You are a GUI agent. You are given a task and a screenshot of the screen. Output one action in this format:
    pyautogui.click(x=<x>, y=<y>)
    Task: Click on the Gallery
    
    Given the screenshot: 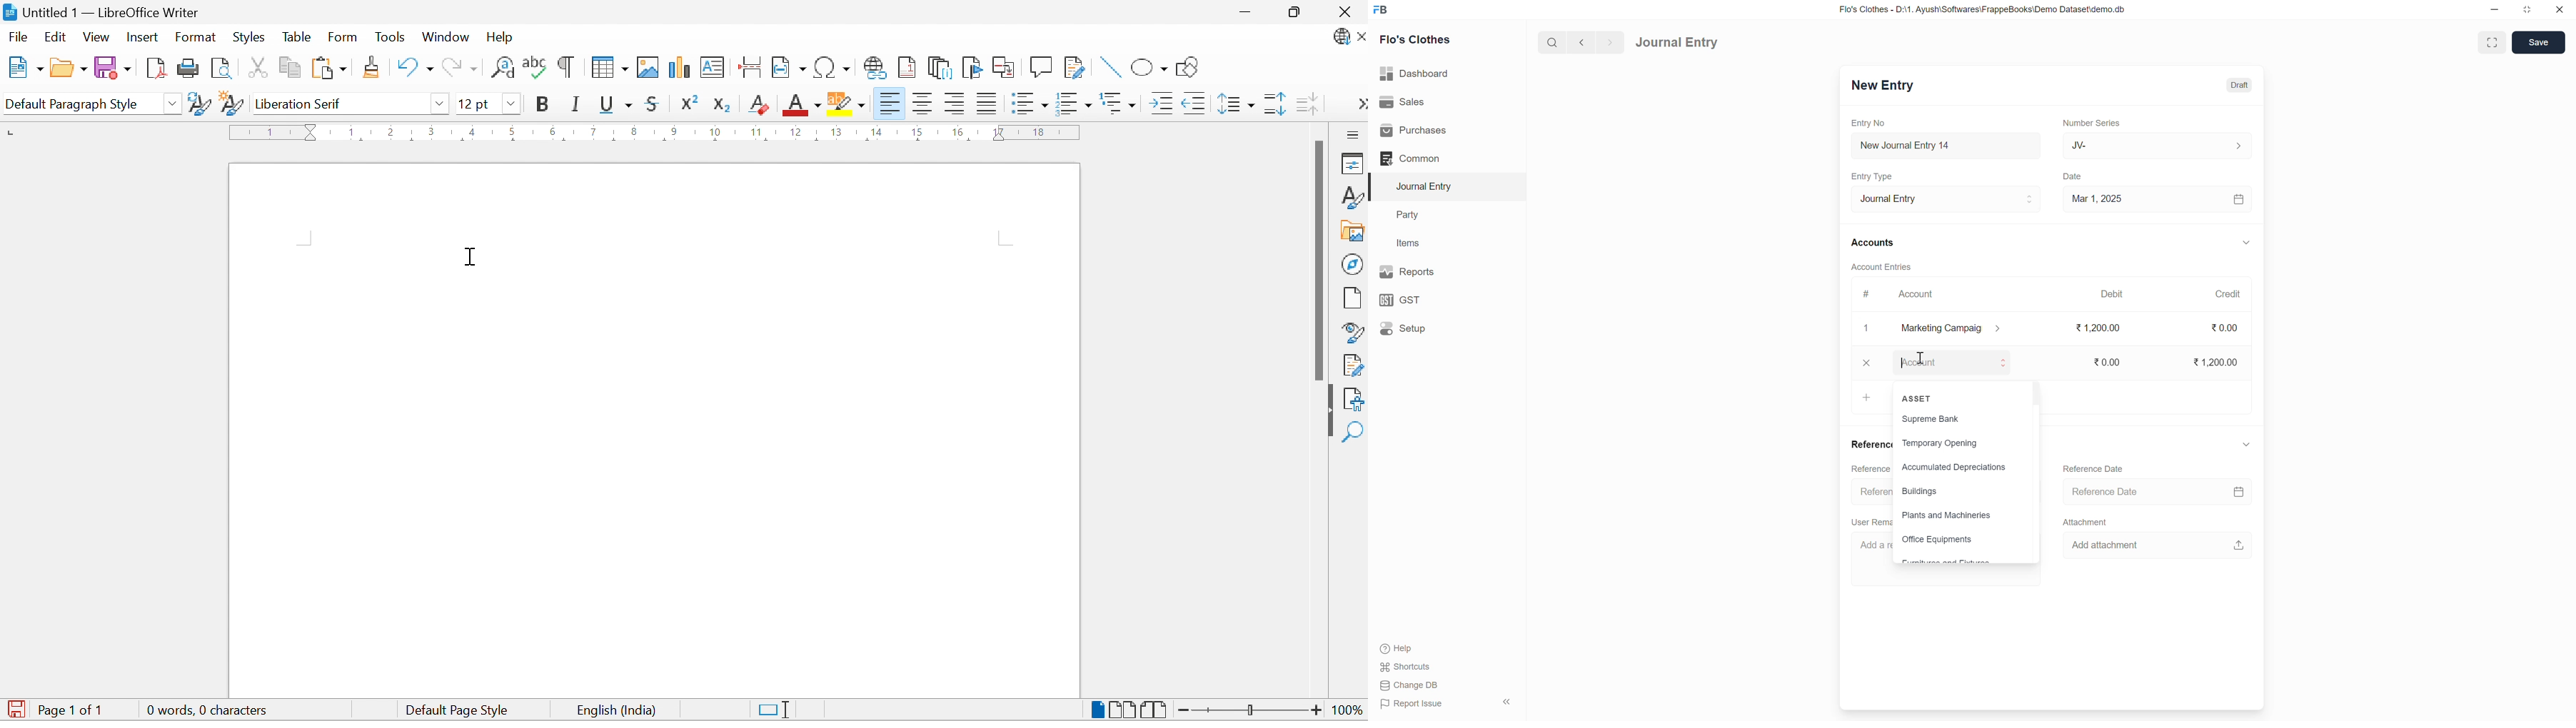 What is the action you would take?
    pyautogui.click(x=1354, y=232)
    